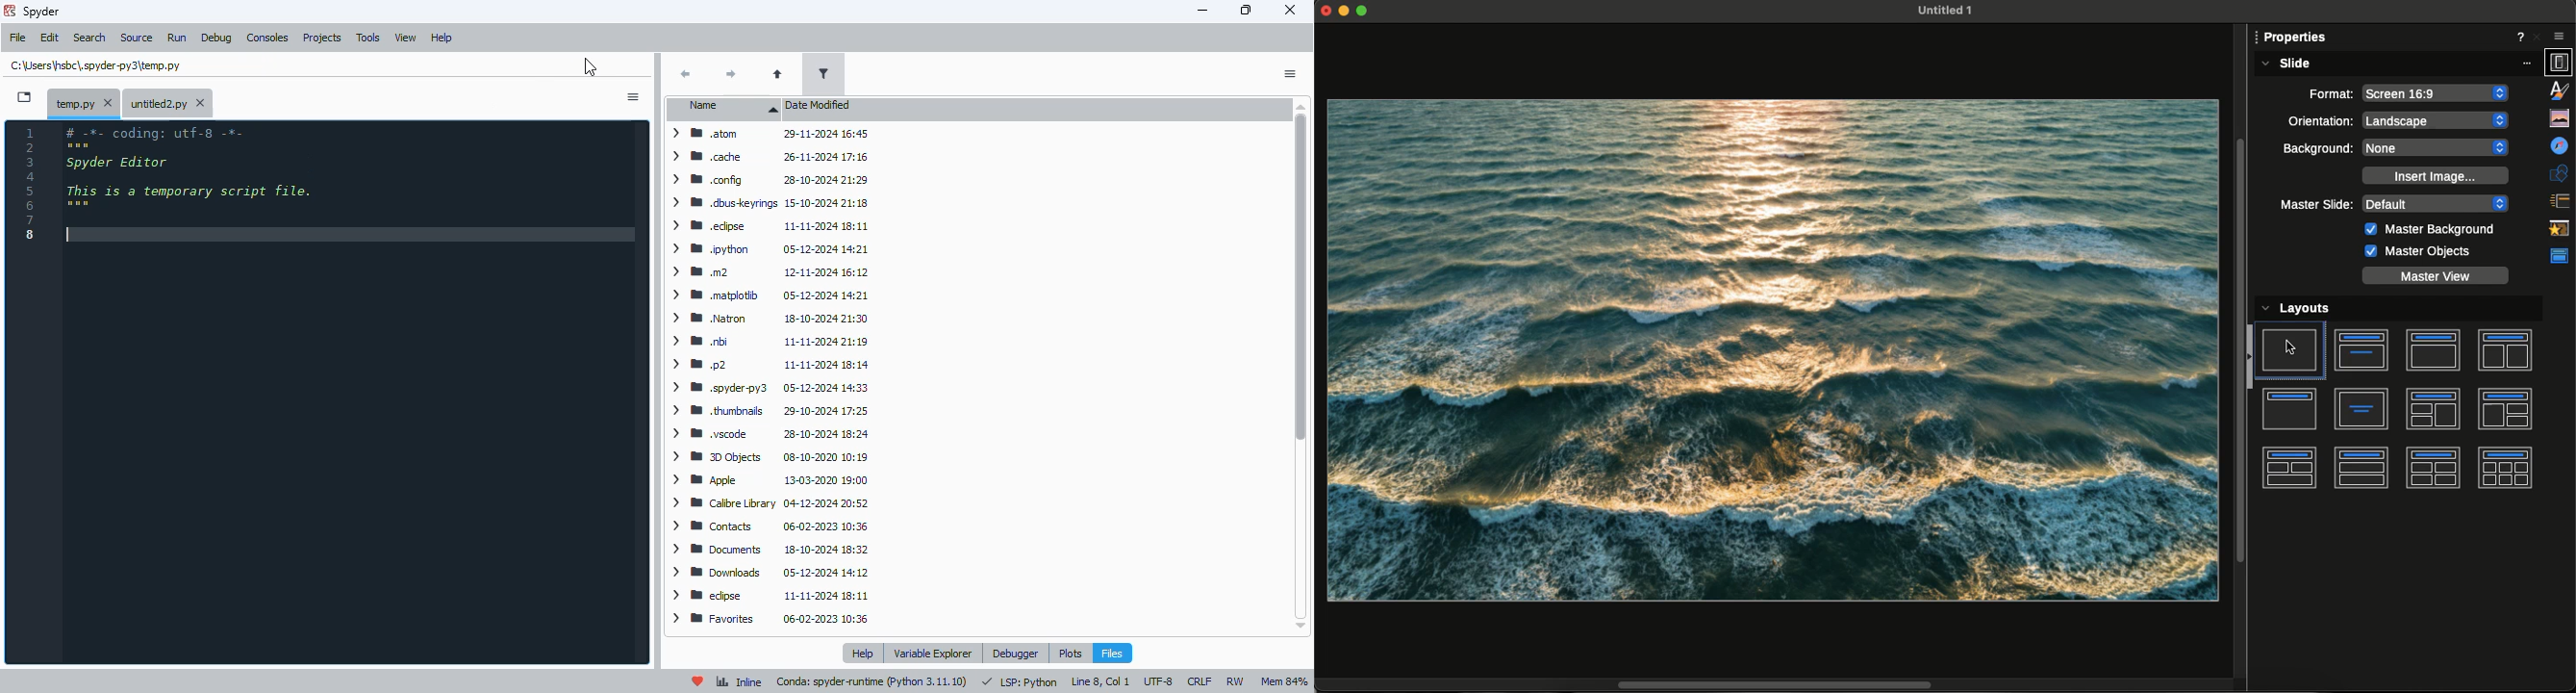 The image size is (2576, 700). What do you see at coordinates (2362, 468) in the screenshot?
I see `Title and two boxes` at bounding box center [2362, 468].